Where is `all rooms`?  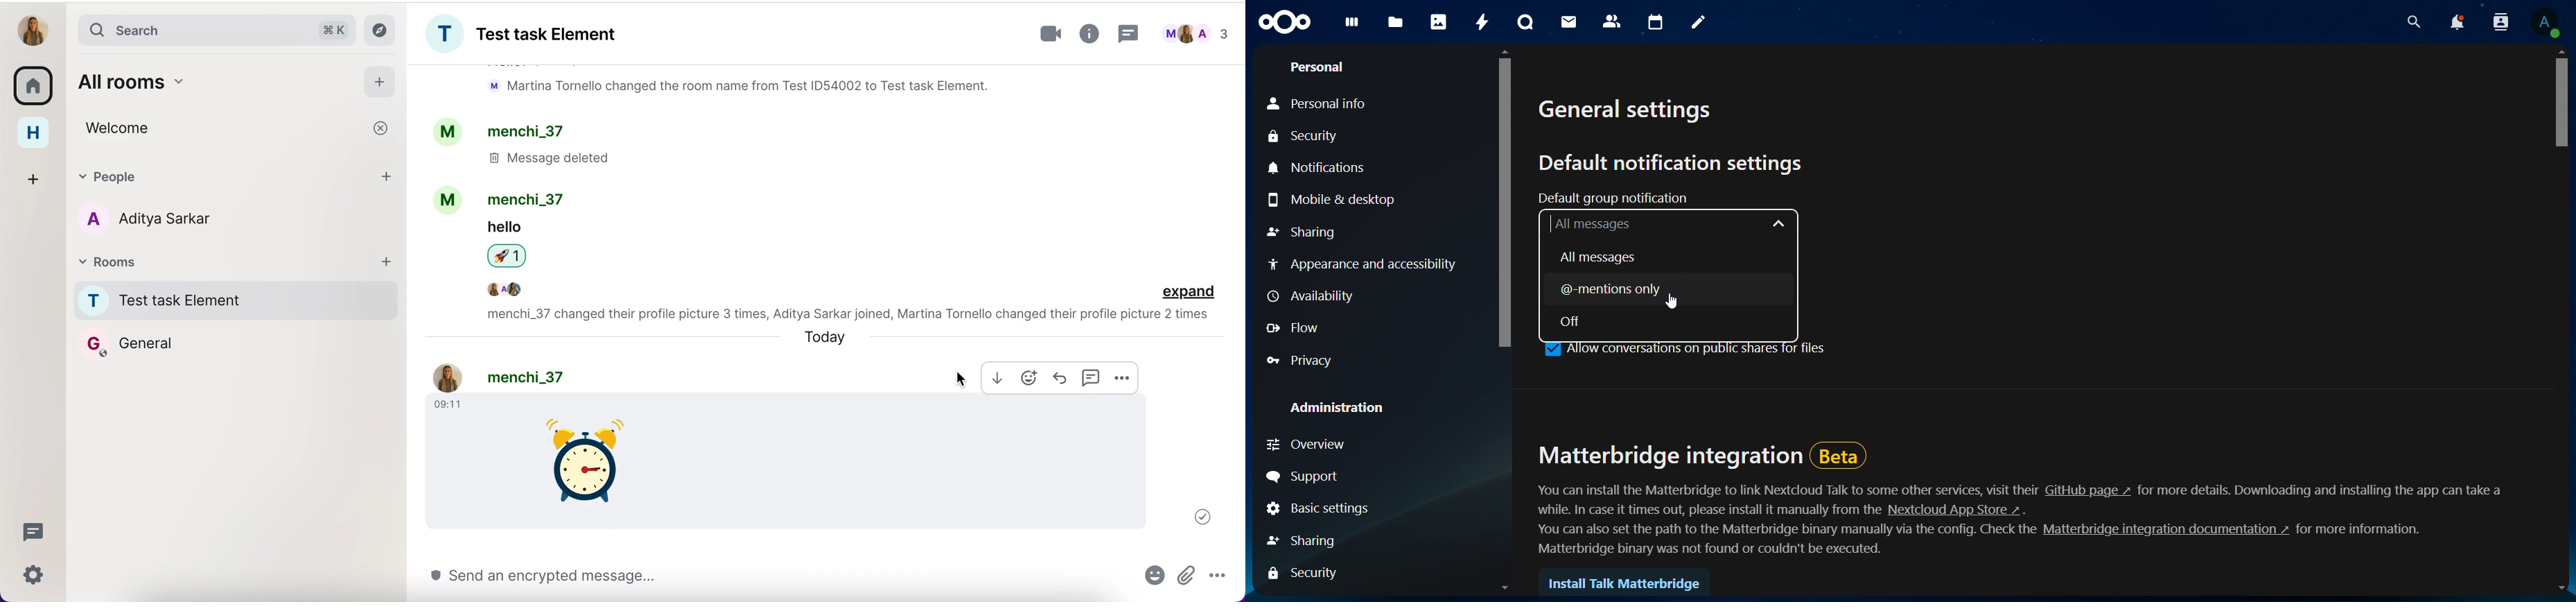 all rooms is located at coordinates (182, 80).